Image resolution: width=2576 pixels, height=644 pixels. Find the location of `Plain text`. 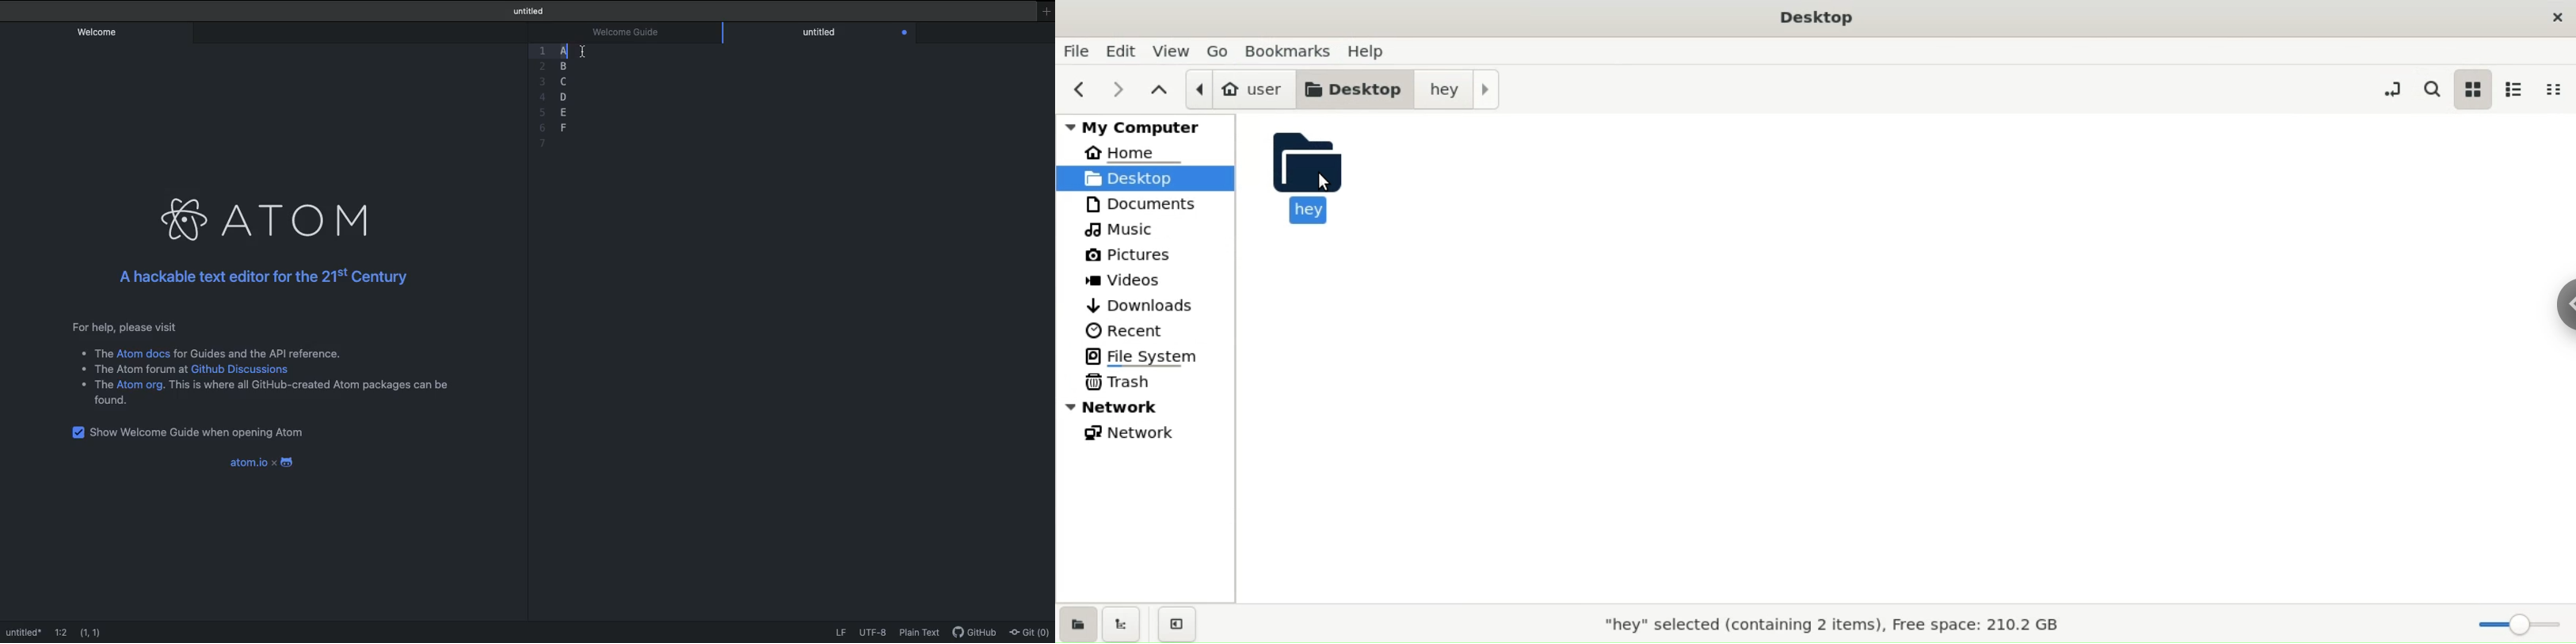

Plain text is located at coordinates (920, 633).